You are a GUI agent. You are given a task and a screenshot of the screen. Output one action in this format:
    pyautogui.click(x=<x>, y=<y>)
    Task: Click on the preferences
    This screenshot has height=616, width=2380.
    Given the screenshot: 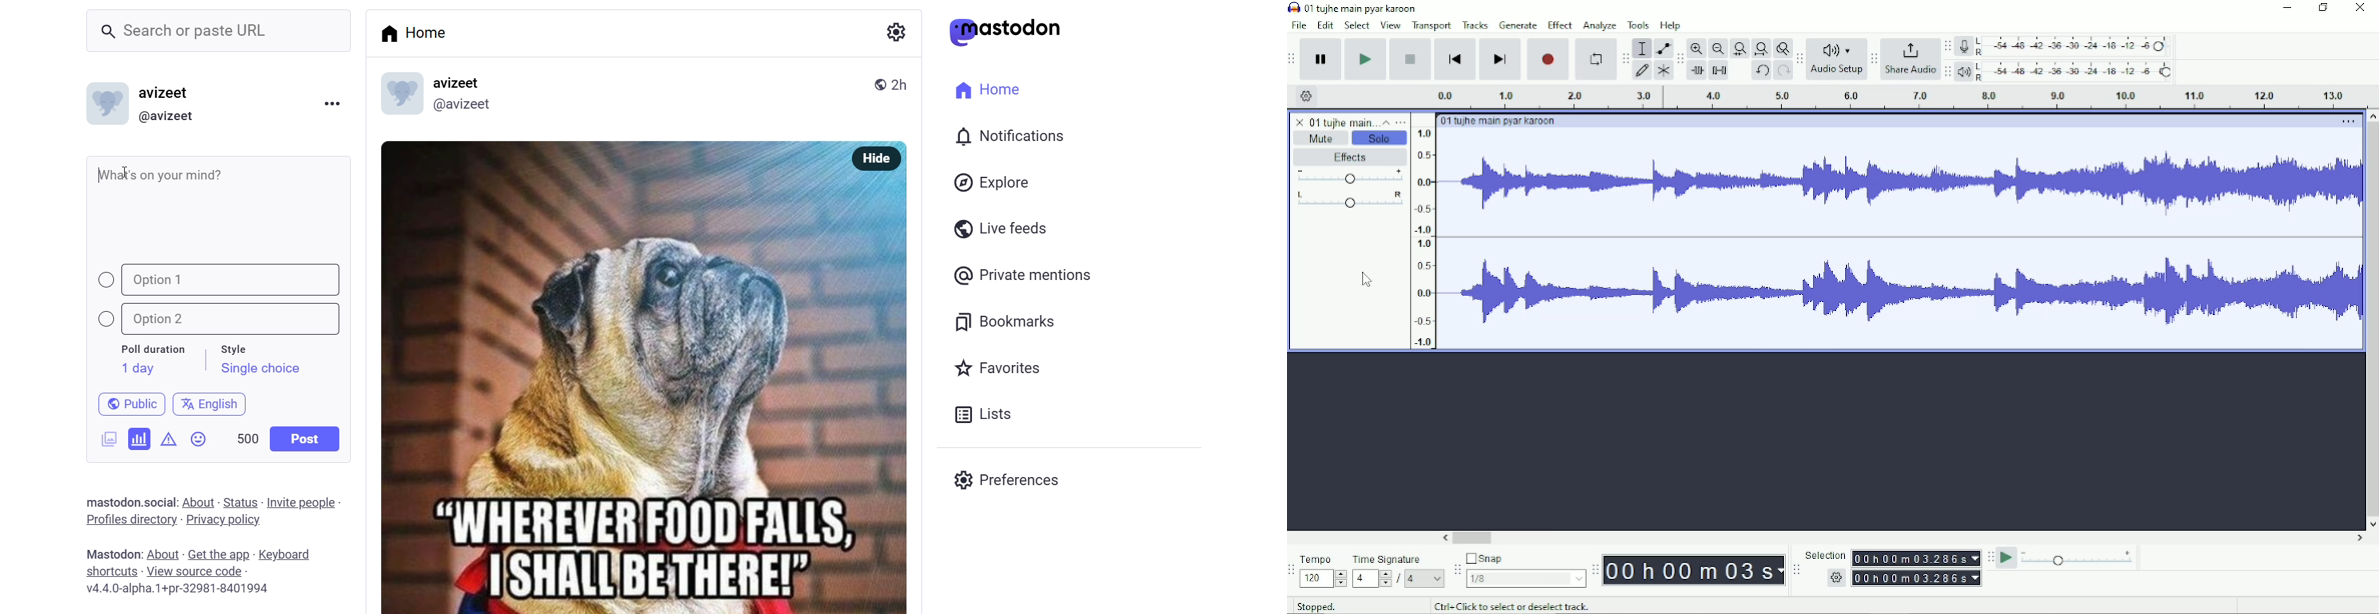 What is the action you would take?
    pyautogui.click(x=1011, y=478)
    